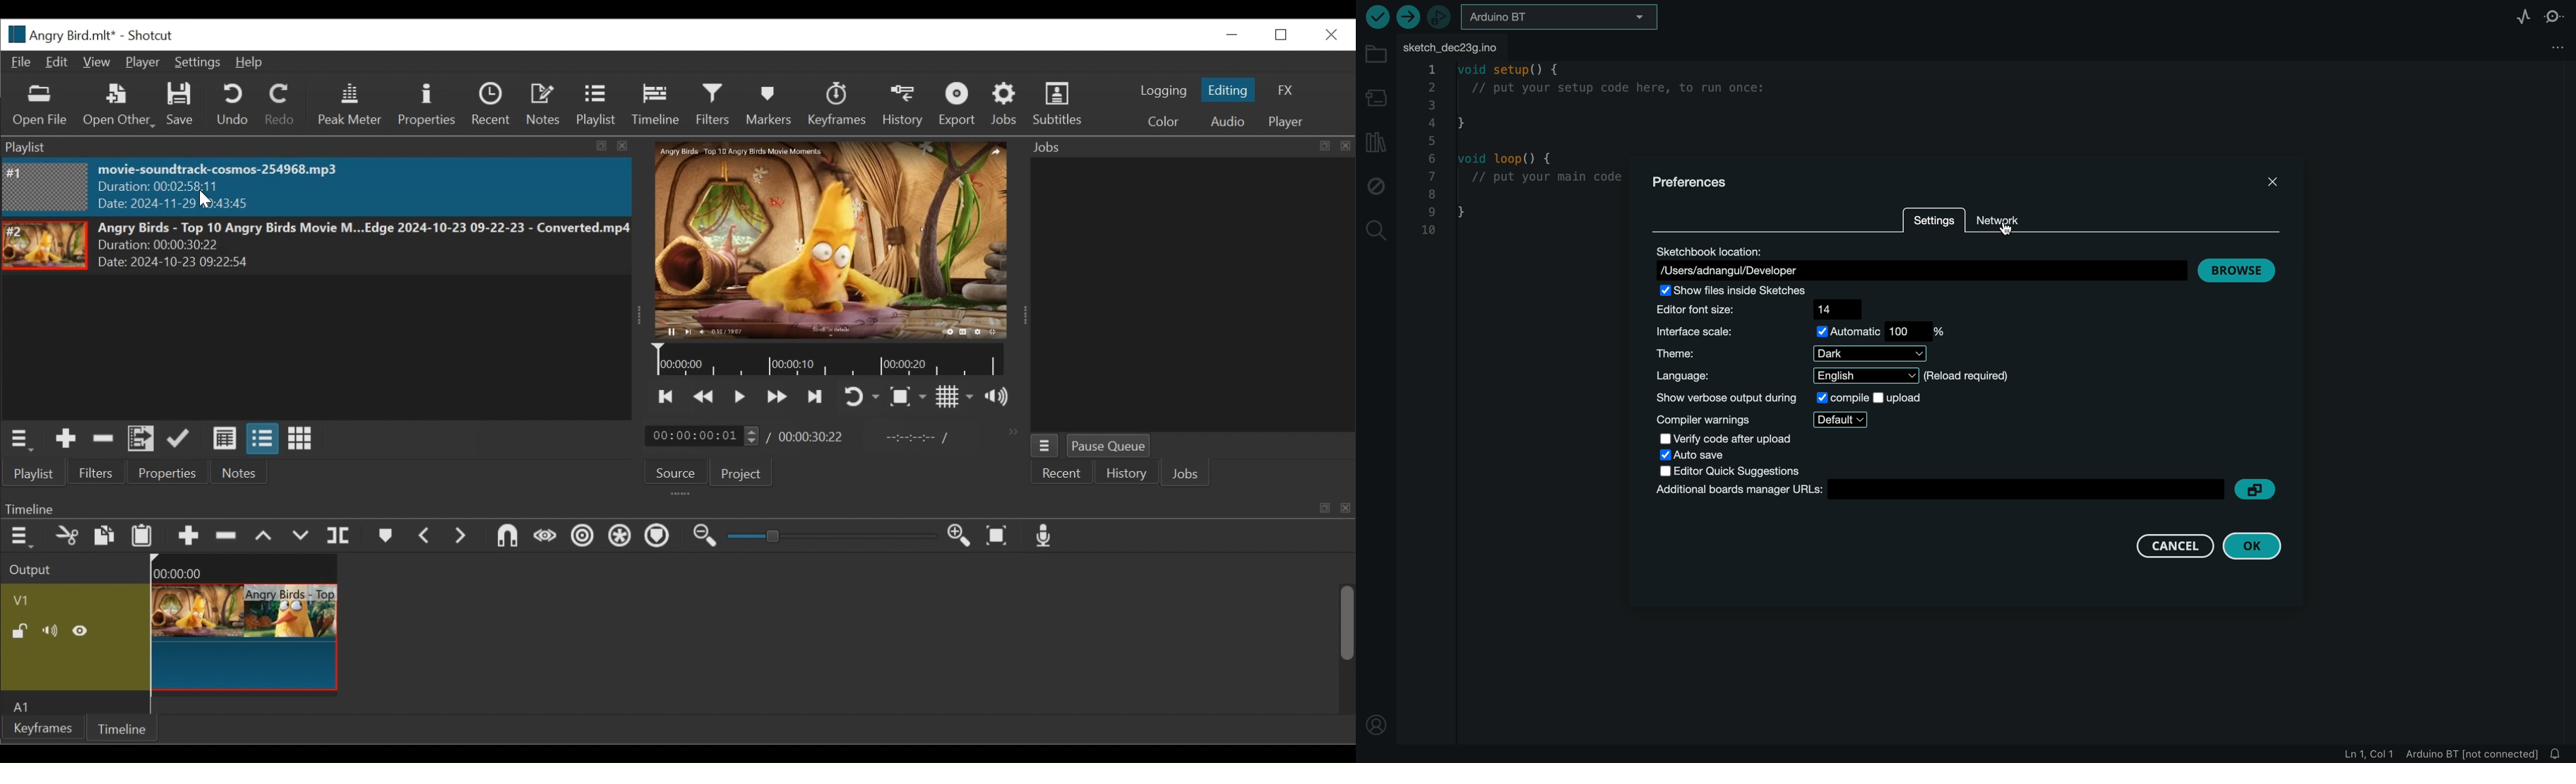  What do you see at coordinates (739, 473) in the screenshot?
I see `Project` at bounding box center [739, 473].